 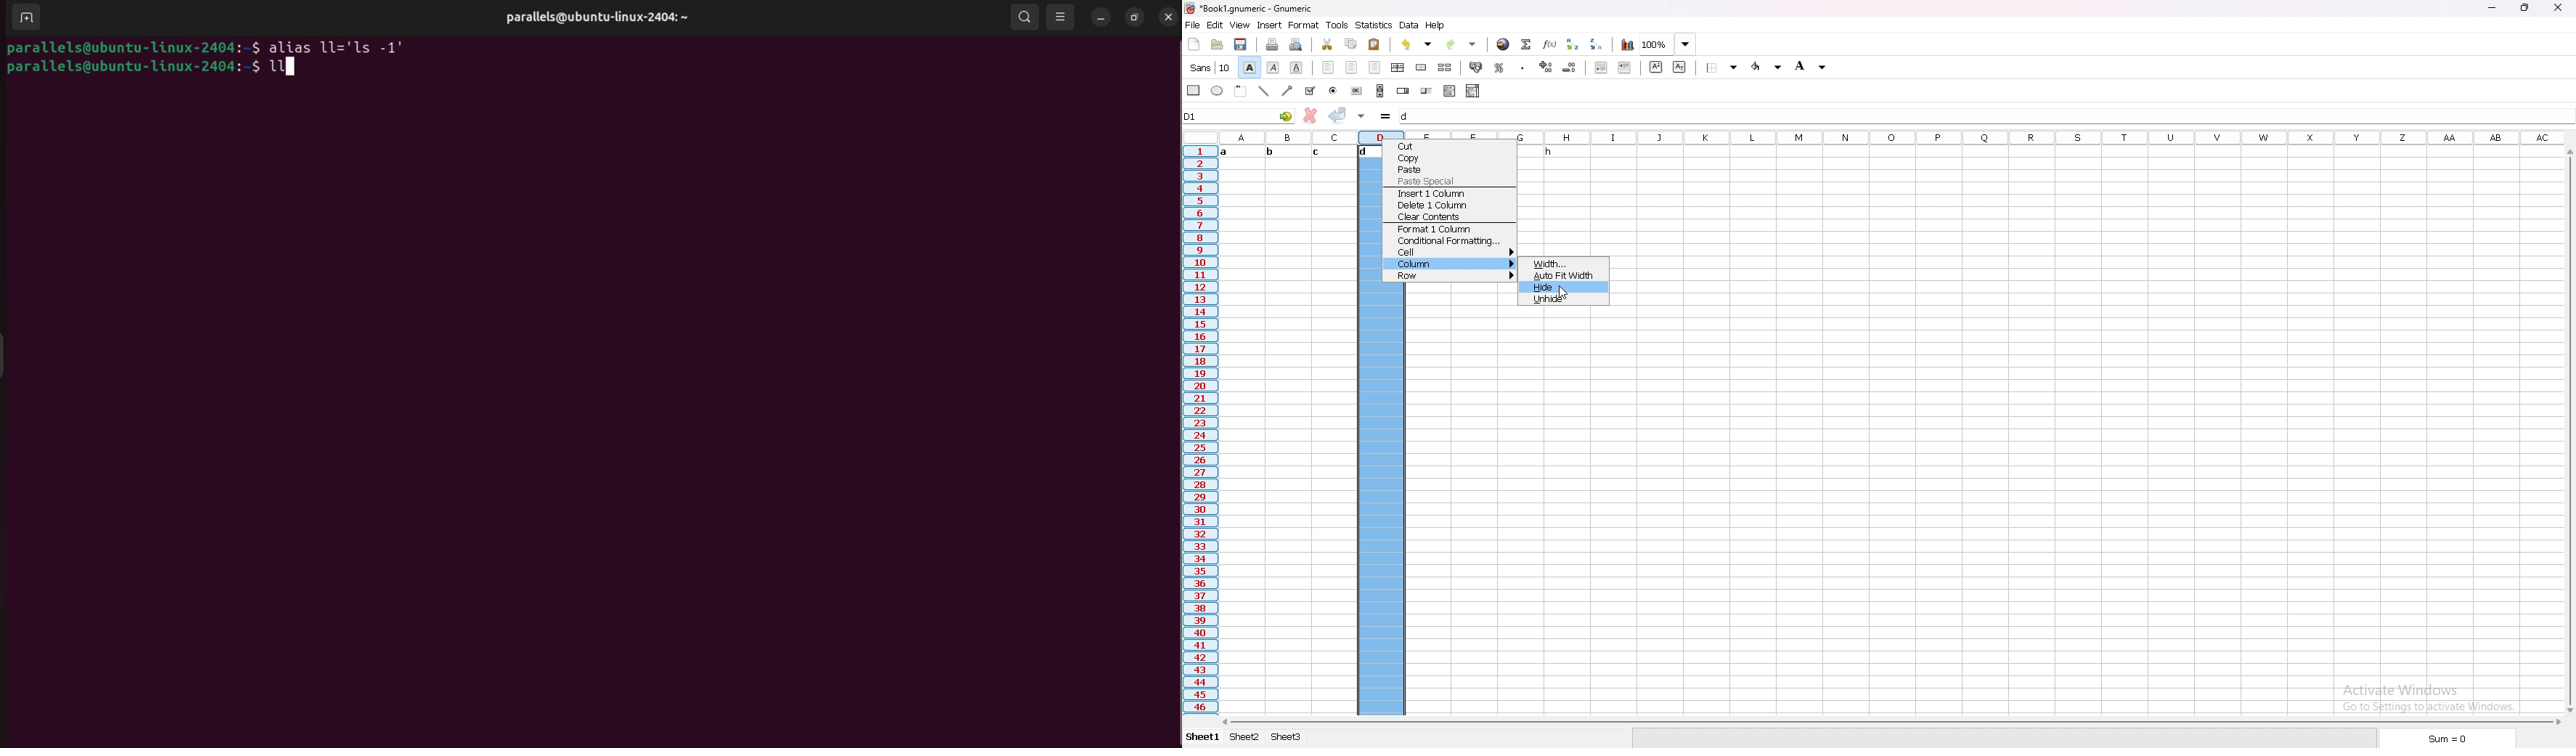 I want to click on copy, so click(x=1448, y=158).